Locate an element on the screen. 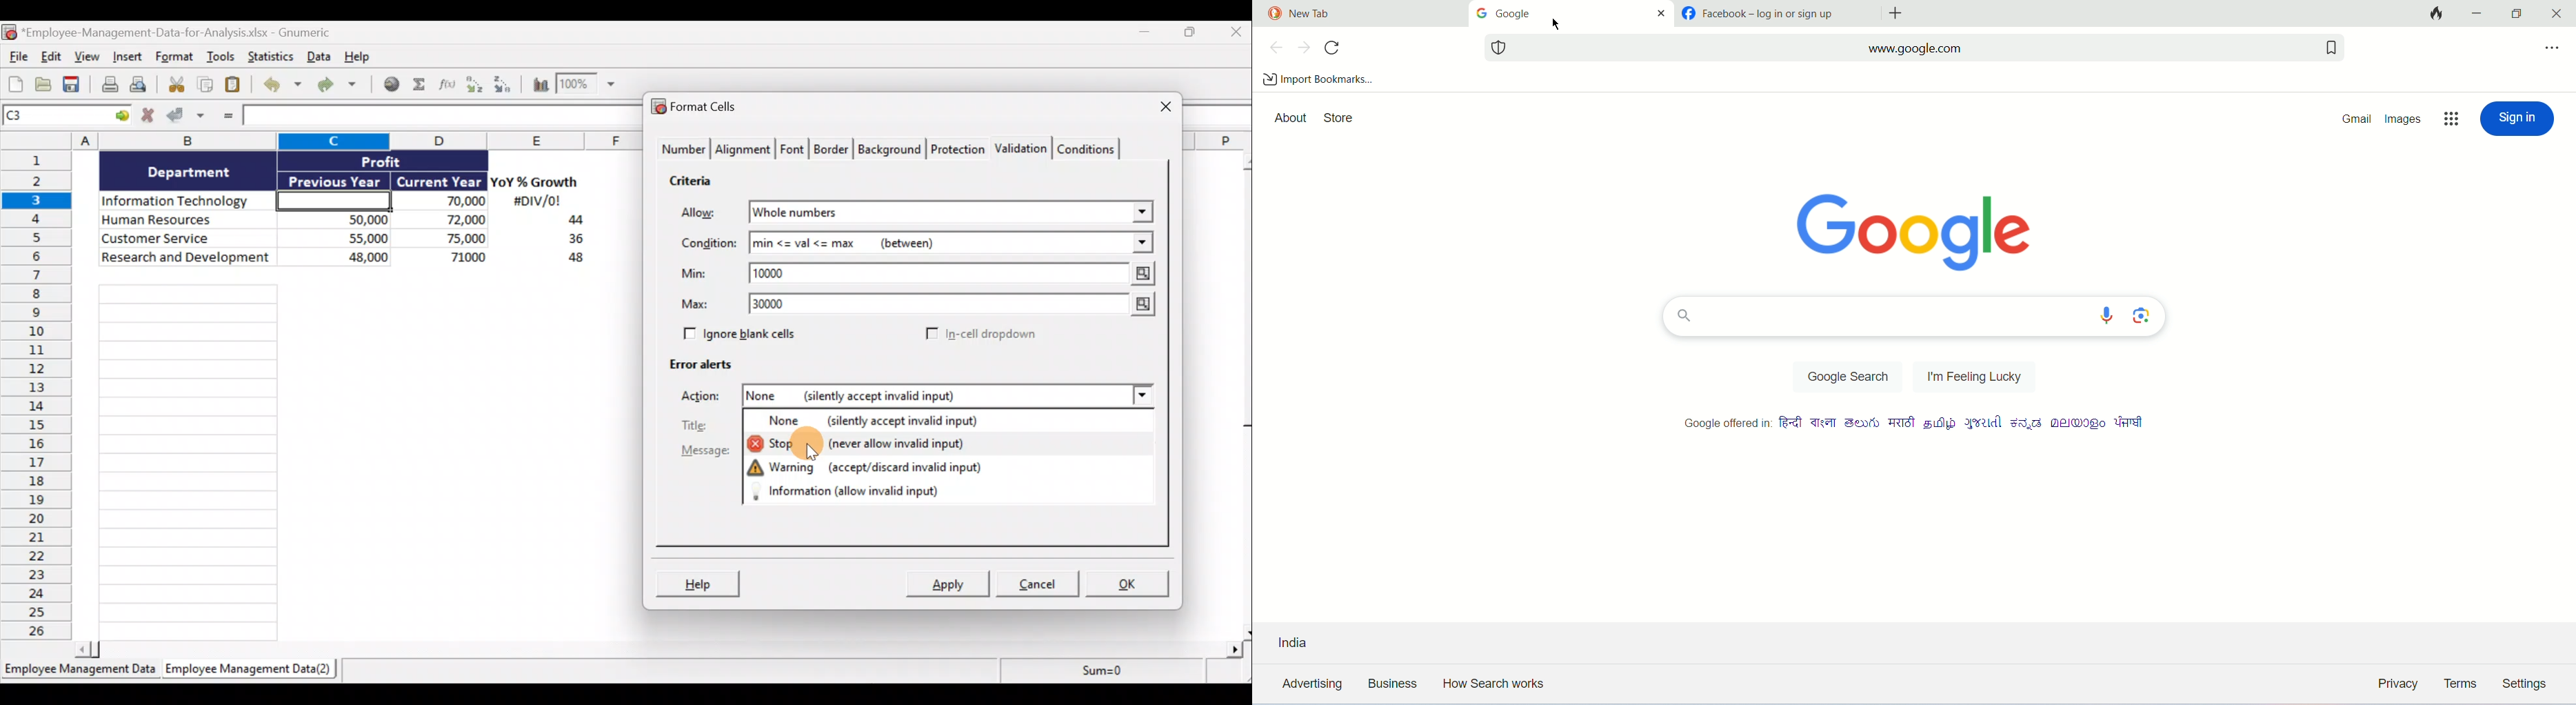 The height and width of the screenshot is (728, 2576). YoY% Growth is located at coordinates (535, 183).